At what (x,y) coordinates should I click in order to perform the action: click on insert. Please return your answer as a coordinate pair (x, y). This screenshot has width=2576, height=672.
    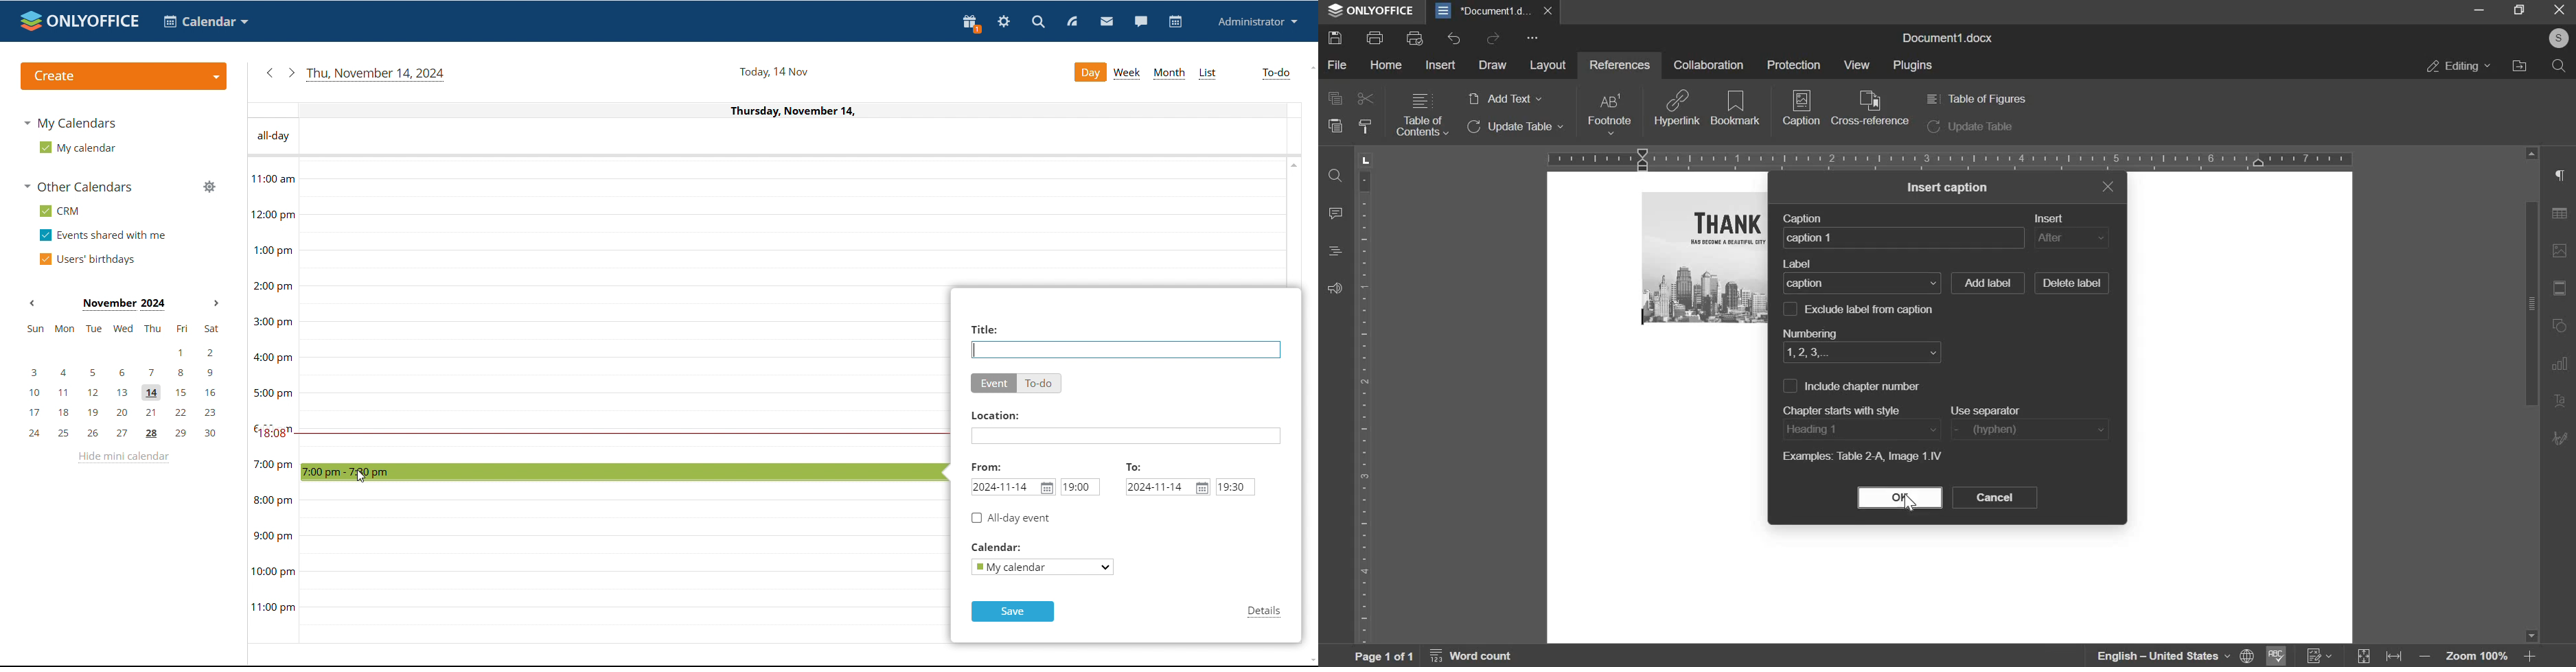
    Looking at the image, I should click on (2055, 218).